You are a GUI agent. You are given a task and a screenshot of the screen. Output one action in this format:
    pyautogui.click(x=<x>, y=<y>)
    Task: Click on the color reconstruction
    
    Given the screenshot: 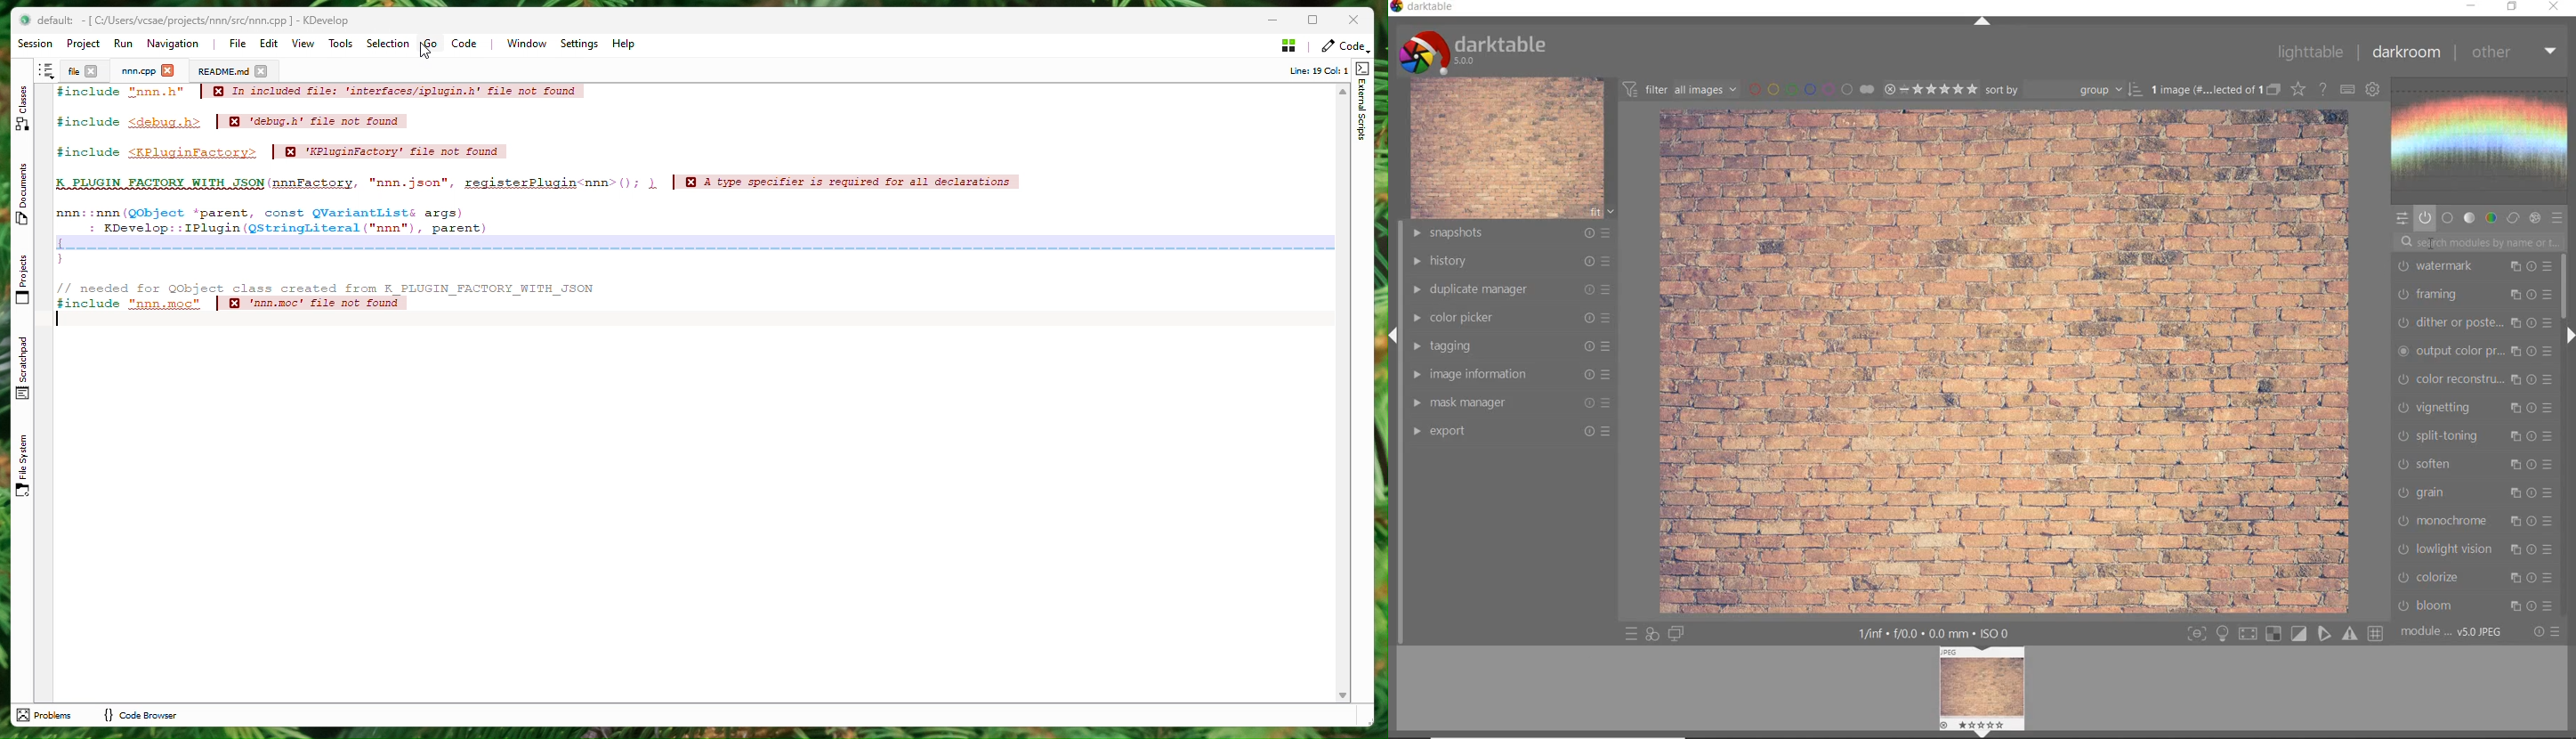 What is the action you would take?
    pyautogui.click(x=2475, y=380)
    